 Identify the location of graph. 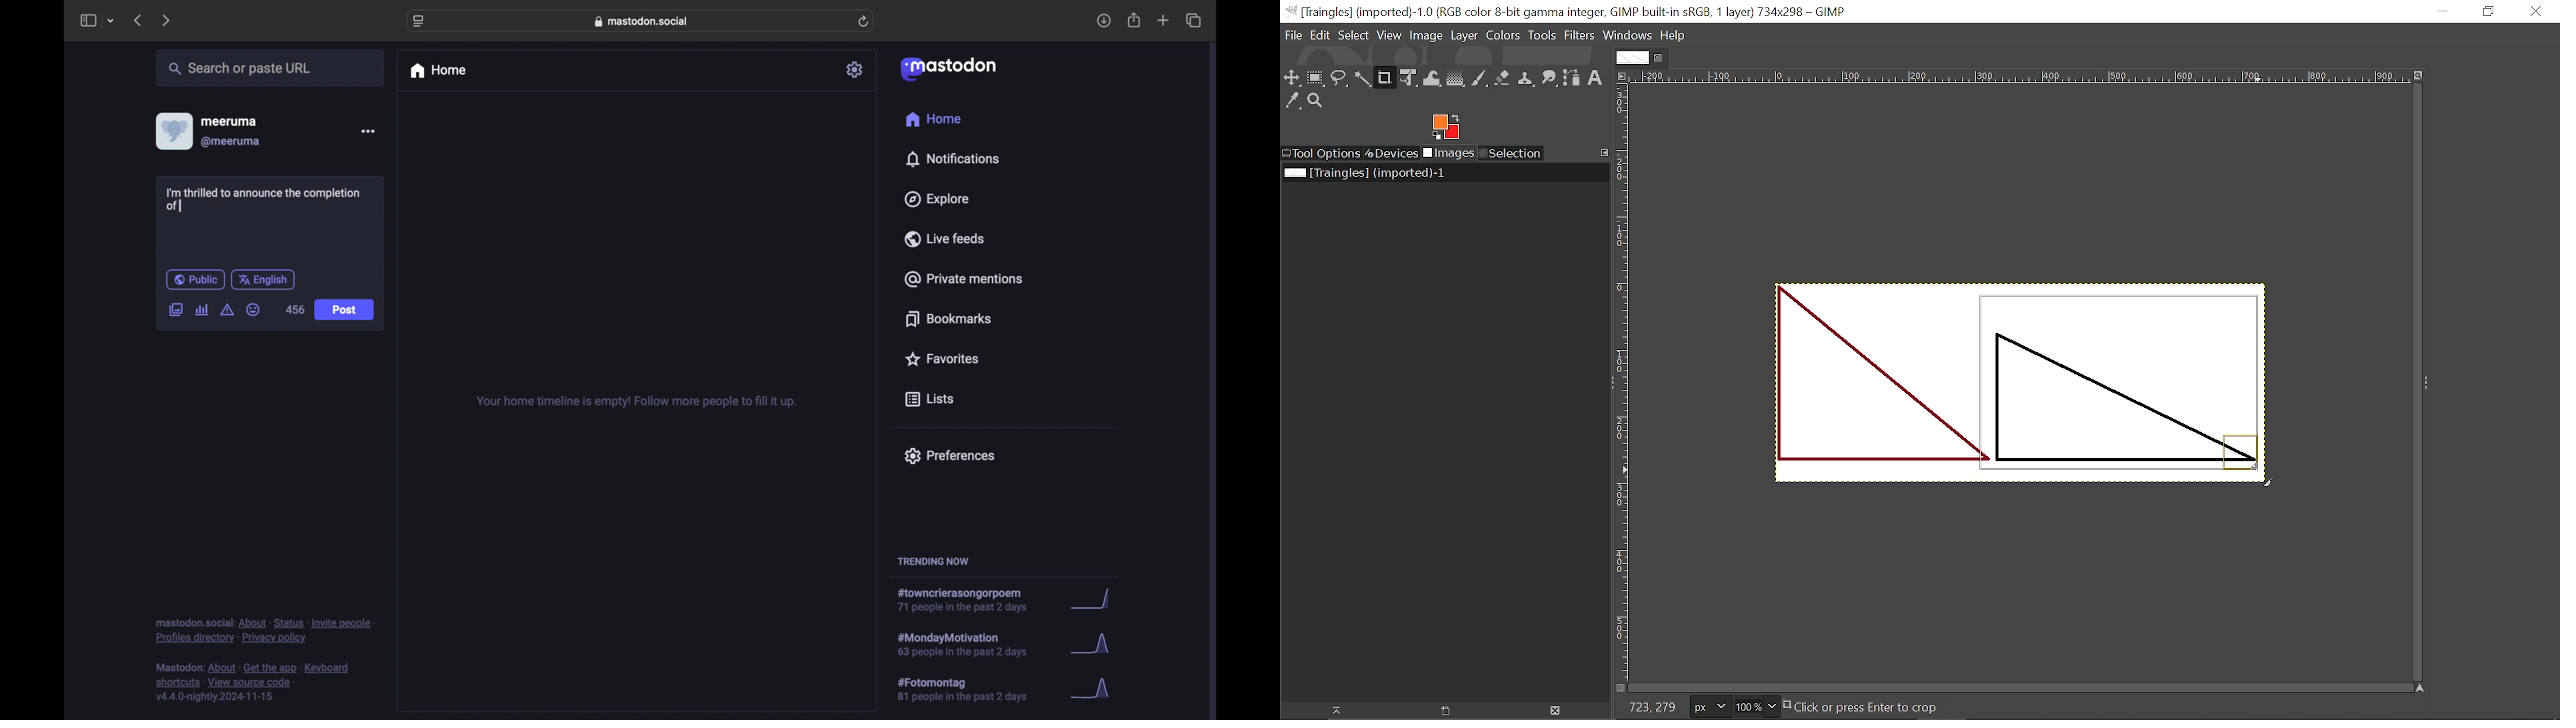
(1095, 689).